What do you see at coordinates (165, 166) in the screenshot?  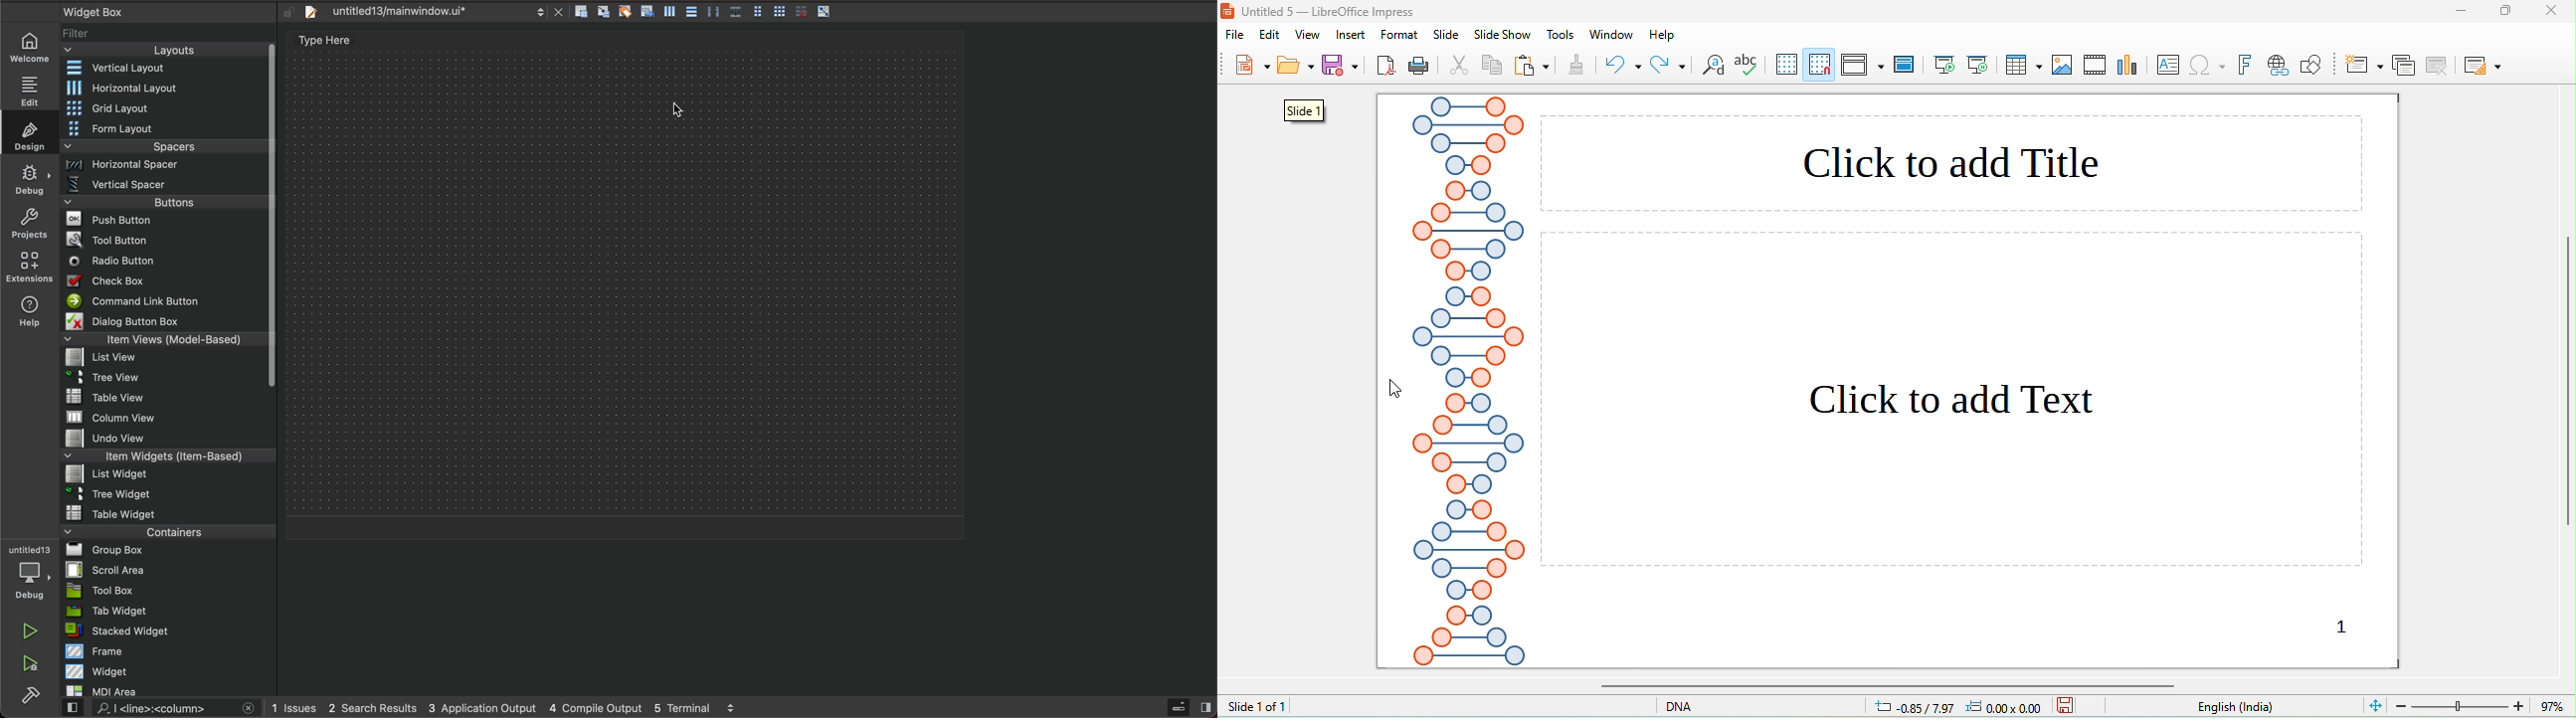 I see `Horizontal spacer` at bounding box center [165, 166].